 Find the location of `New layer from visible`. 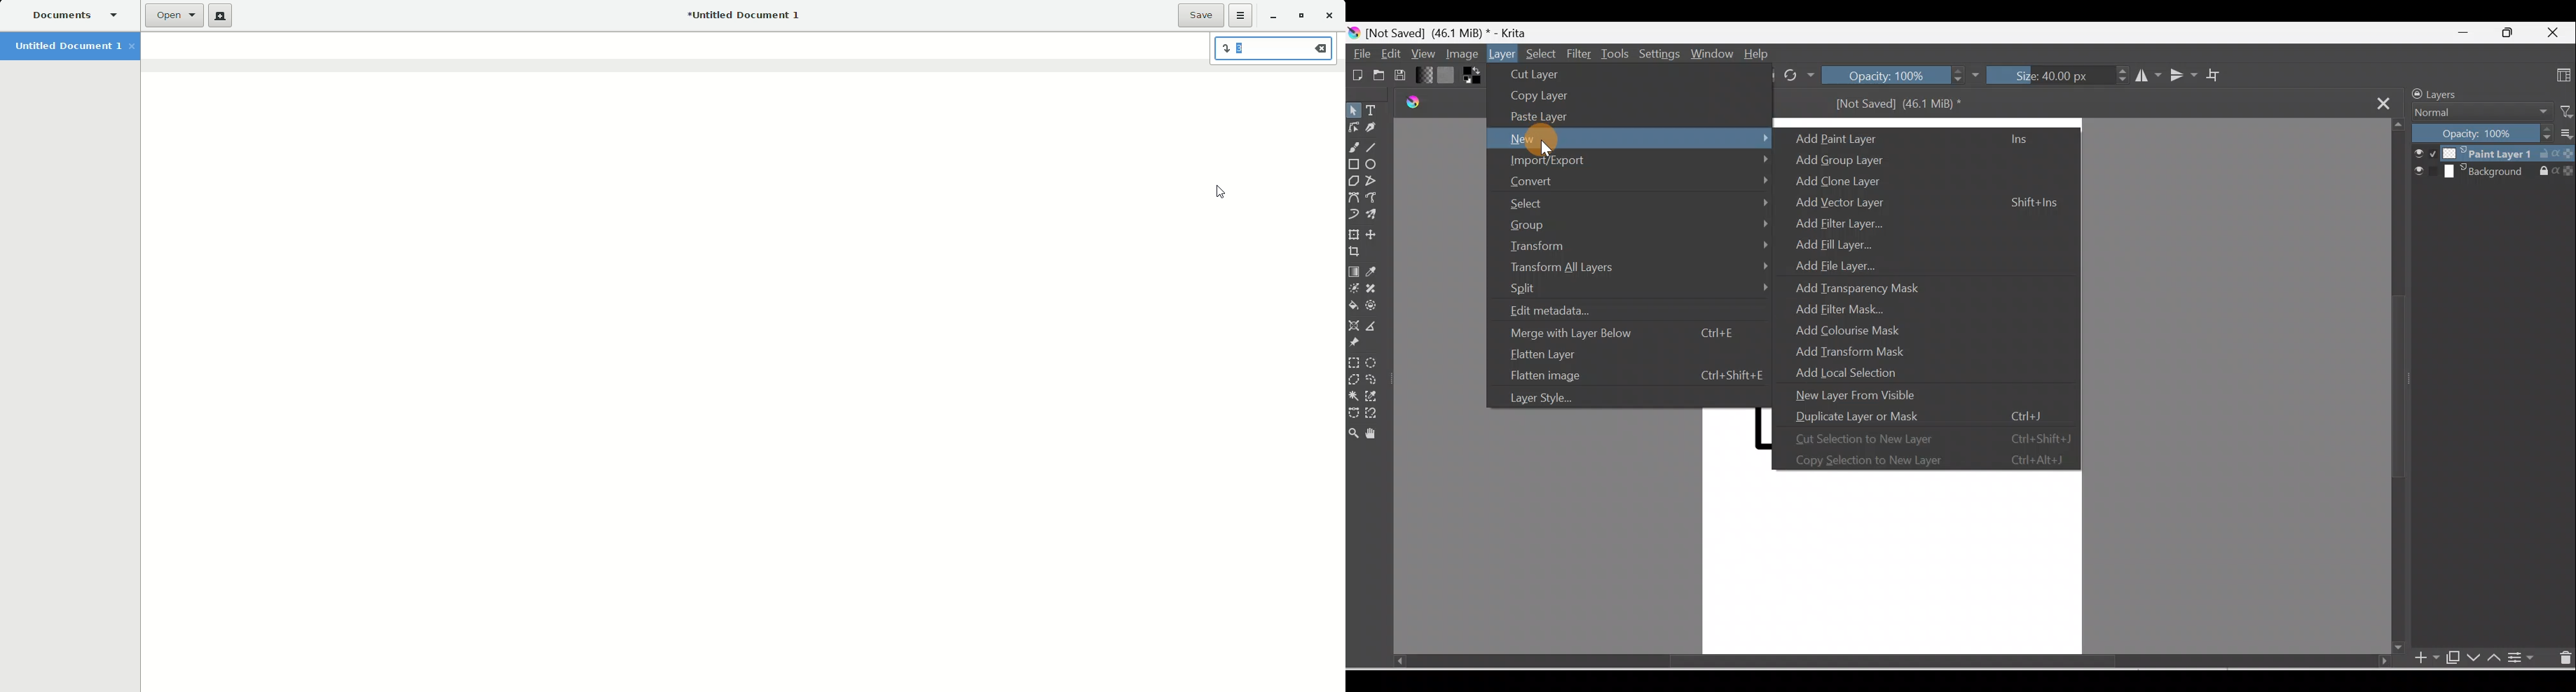

New layer from visible is located at coordinates (1864, 395).